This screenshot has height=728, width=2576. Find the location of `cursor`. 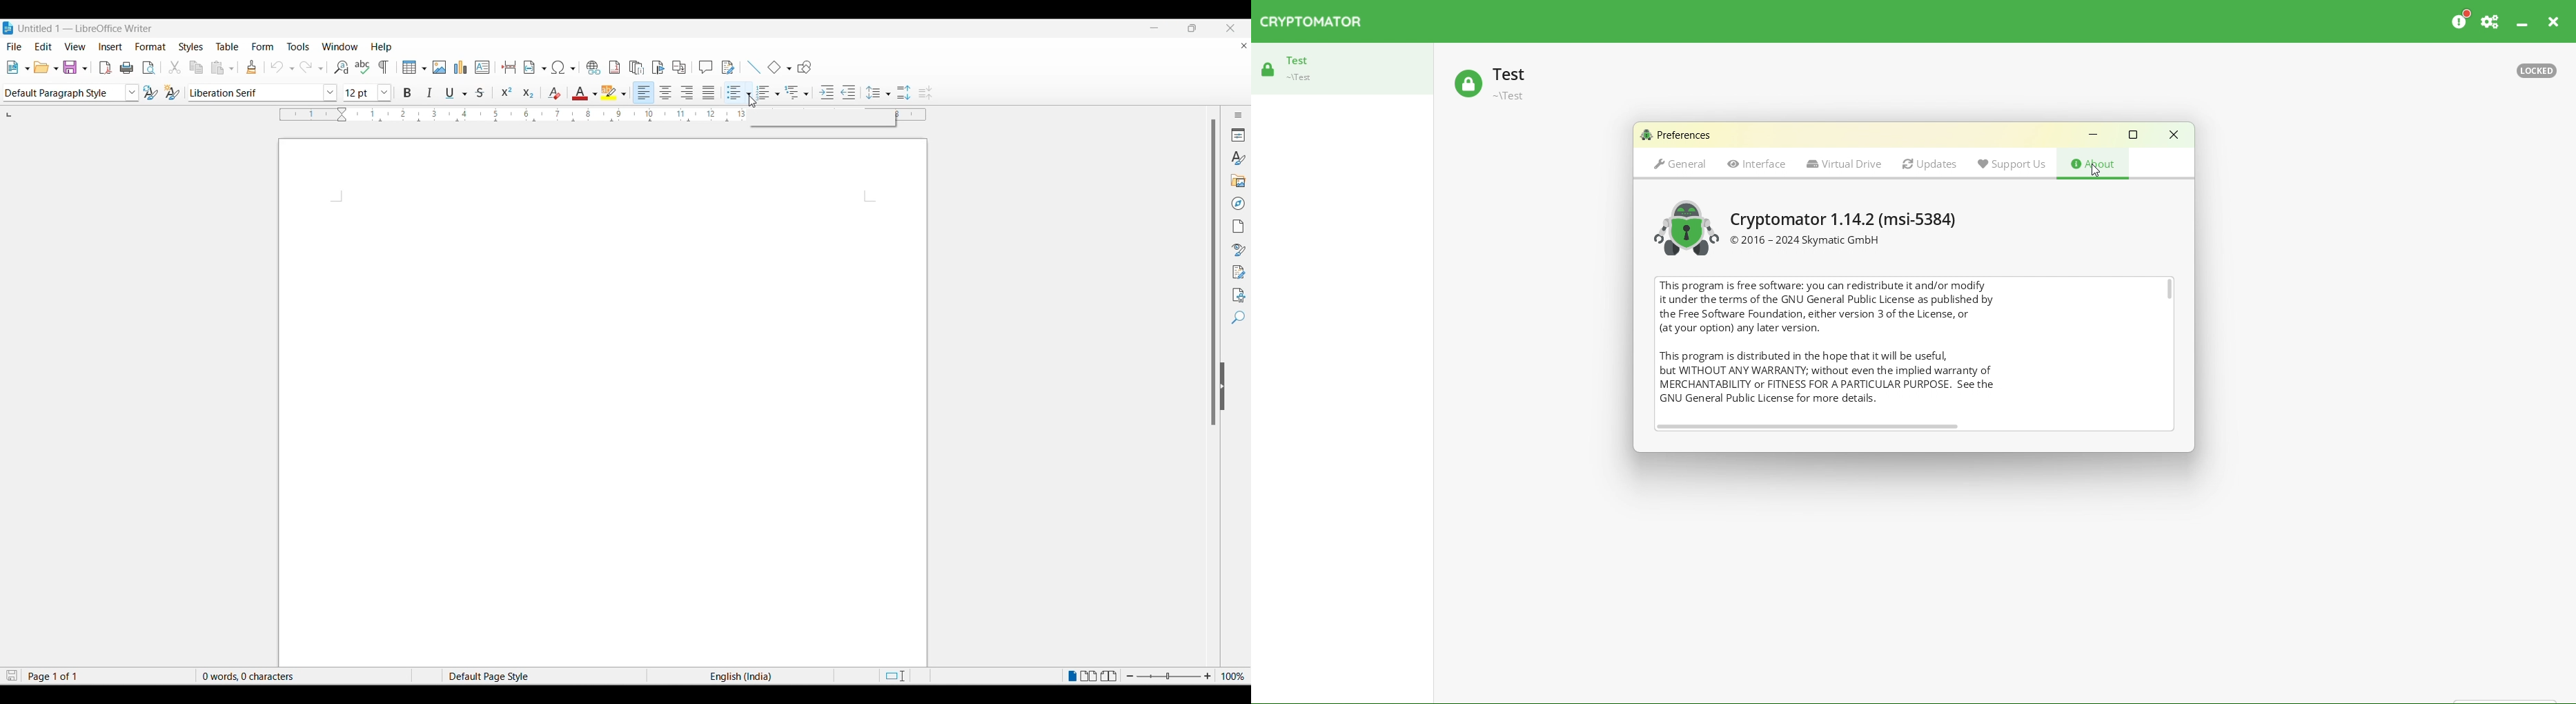

cursor is located at coordinates (755, 102).